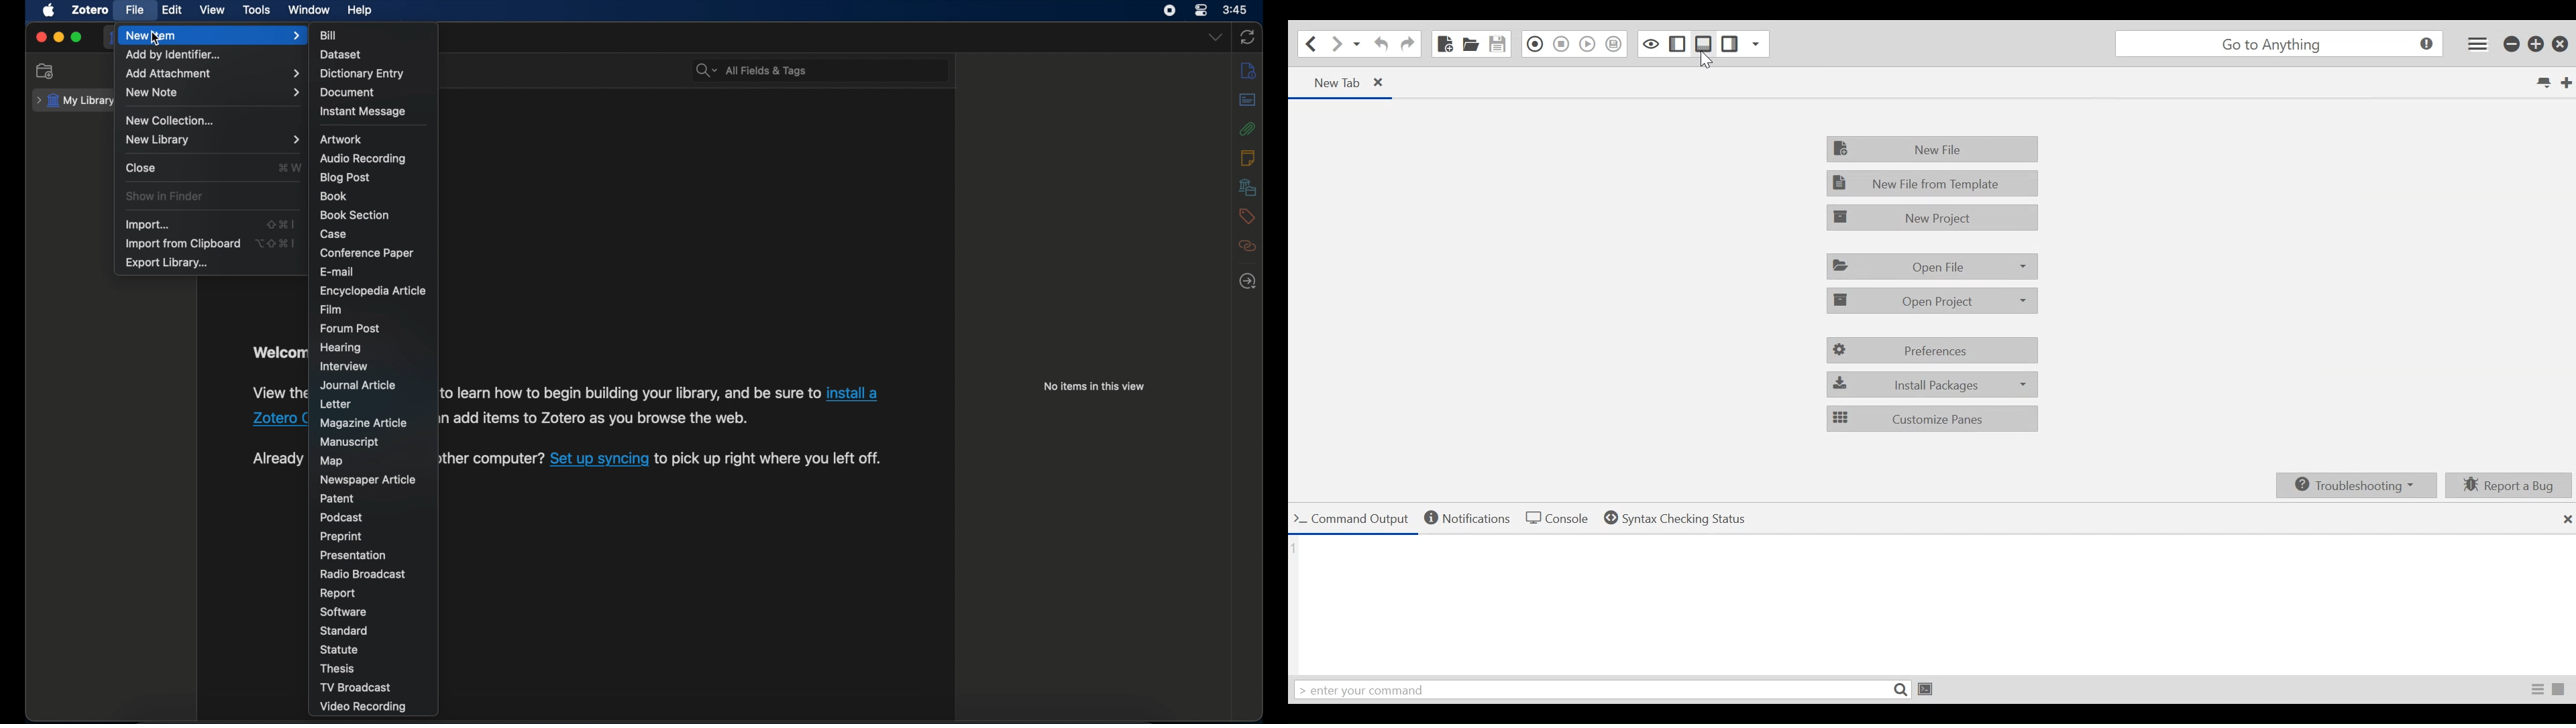 The image size is (2576, 728). I want to click on Open File, so click(1931, 267).